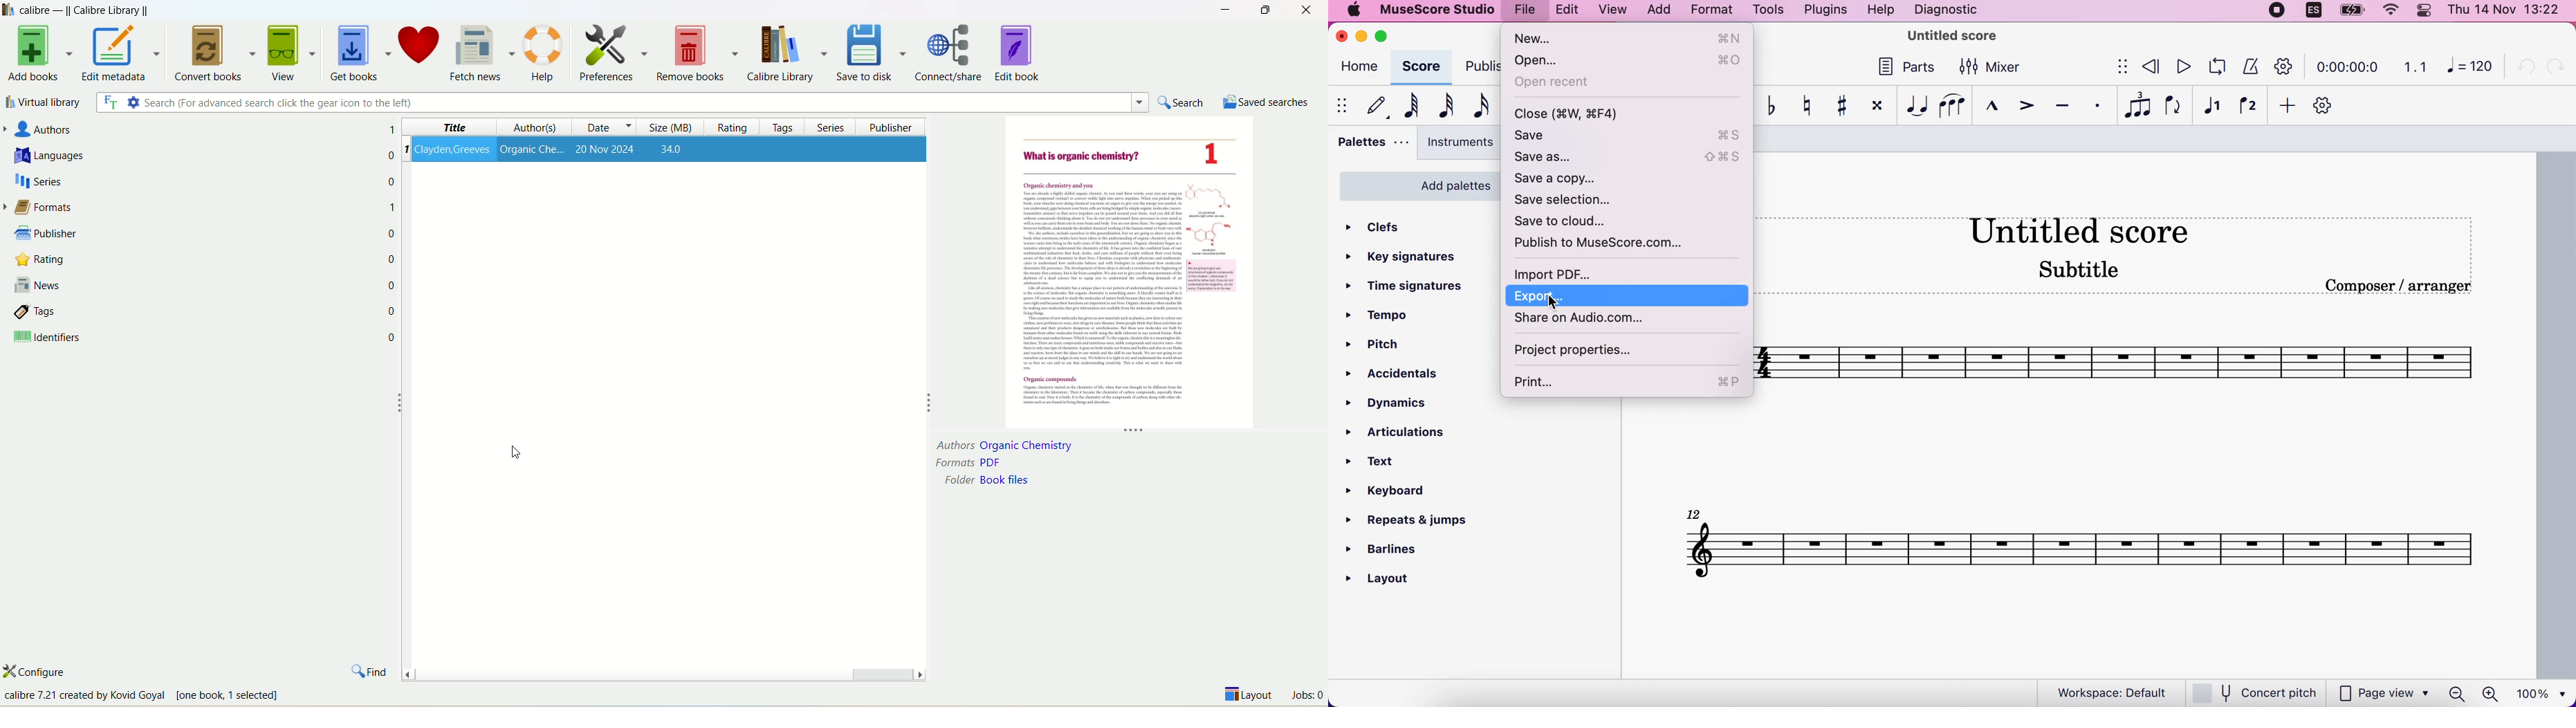  I want to click on search, so click(1184, 102).